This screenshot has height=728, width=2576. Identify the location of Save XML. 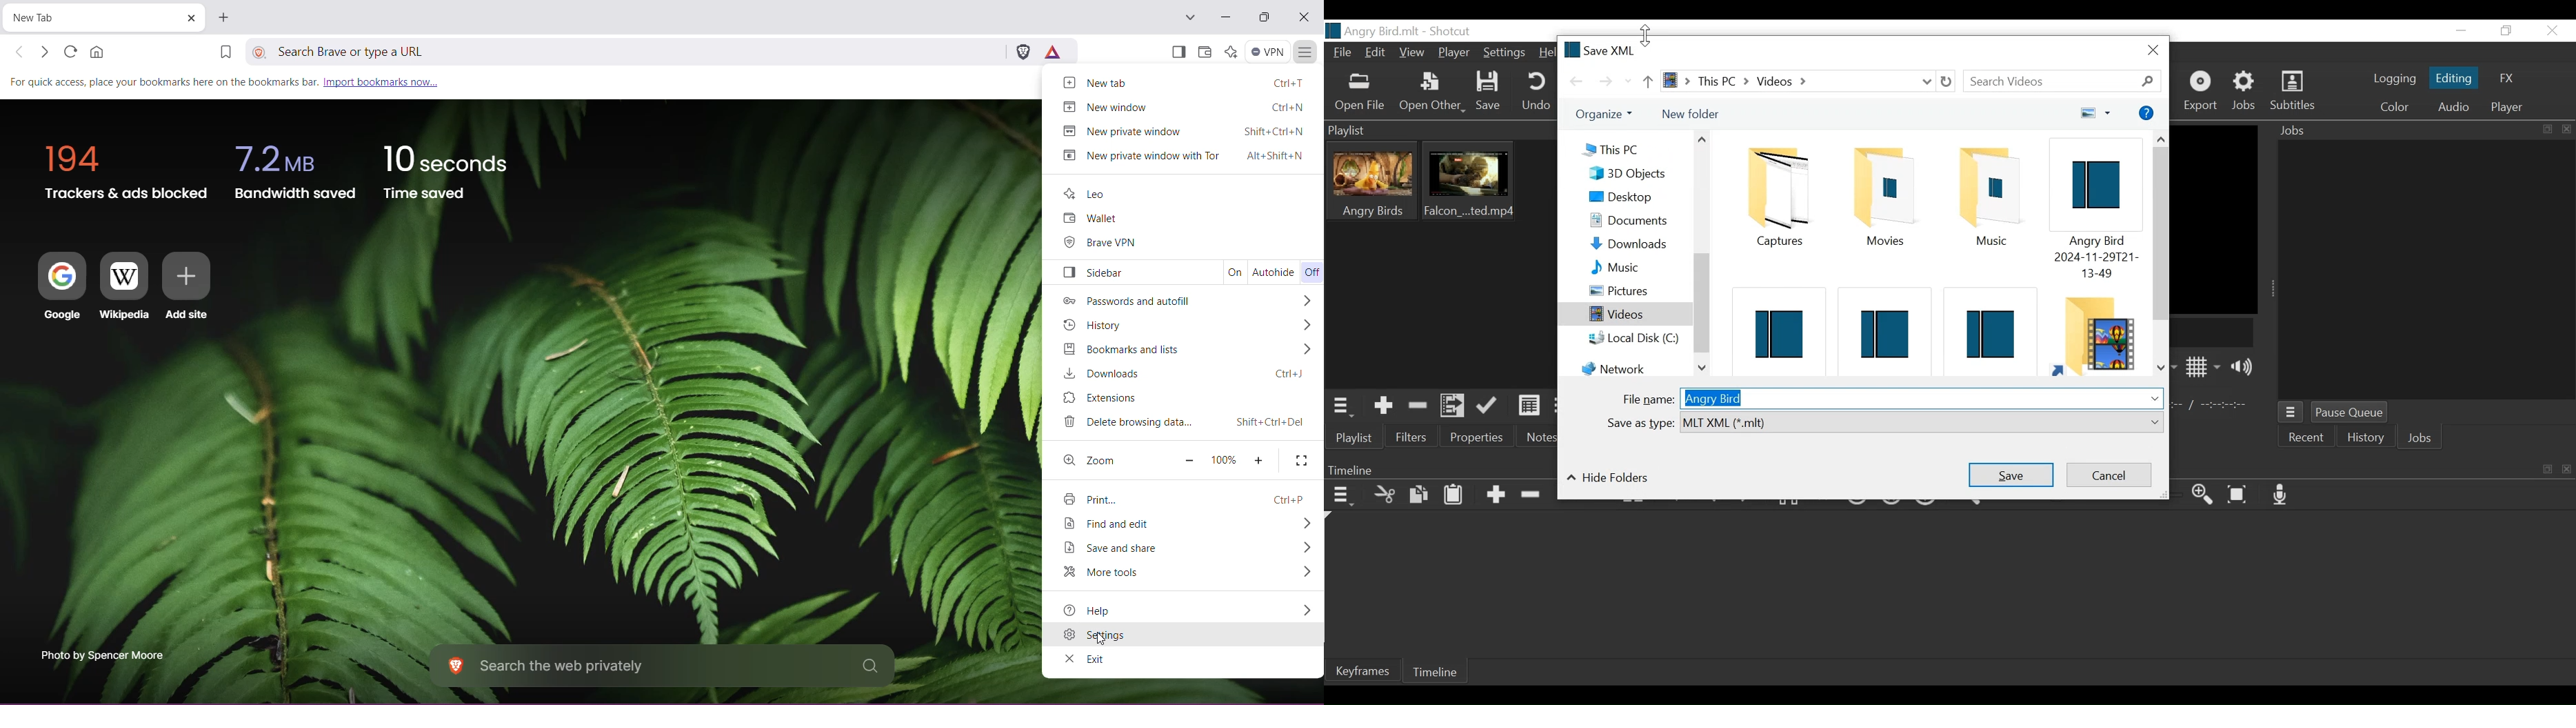
(1603, 48).